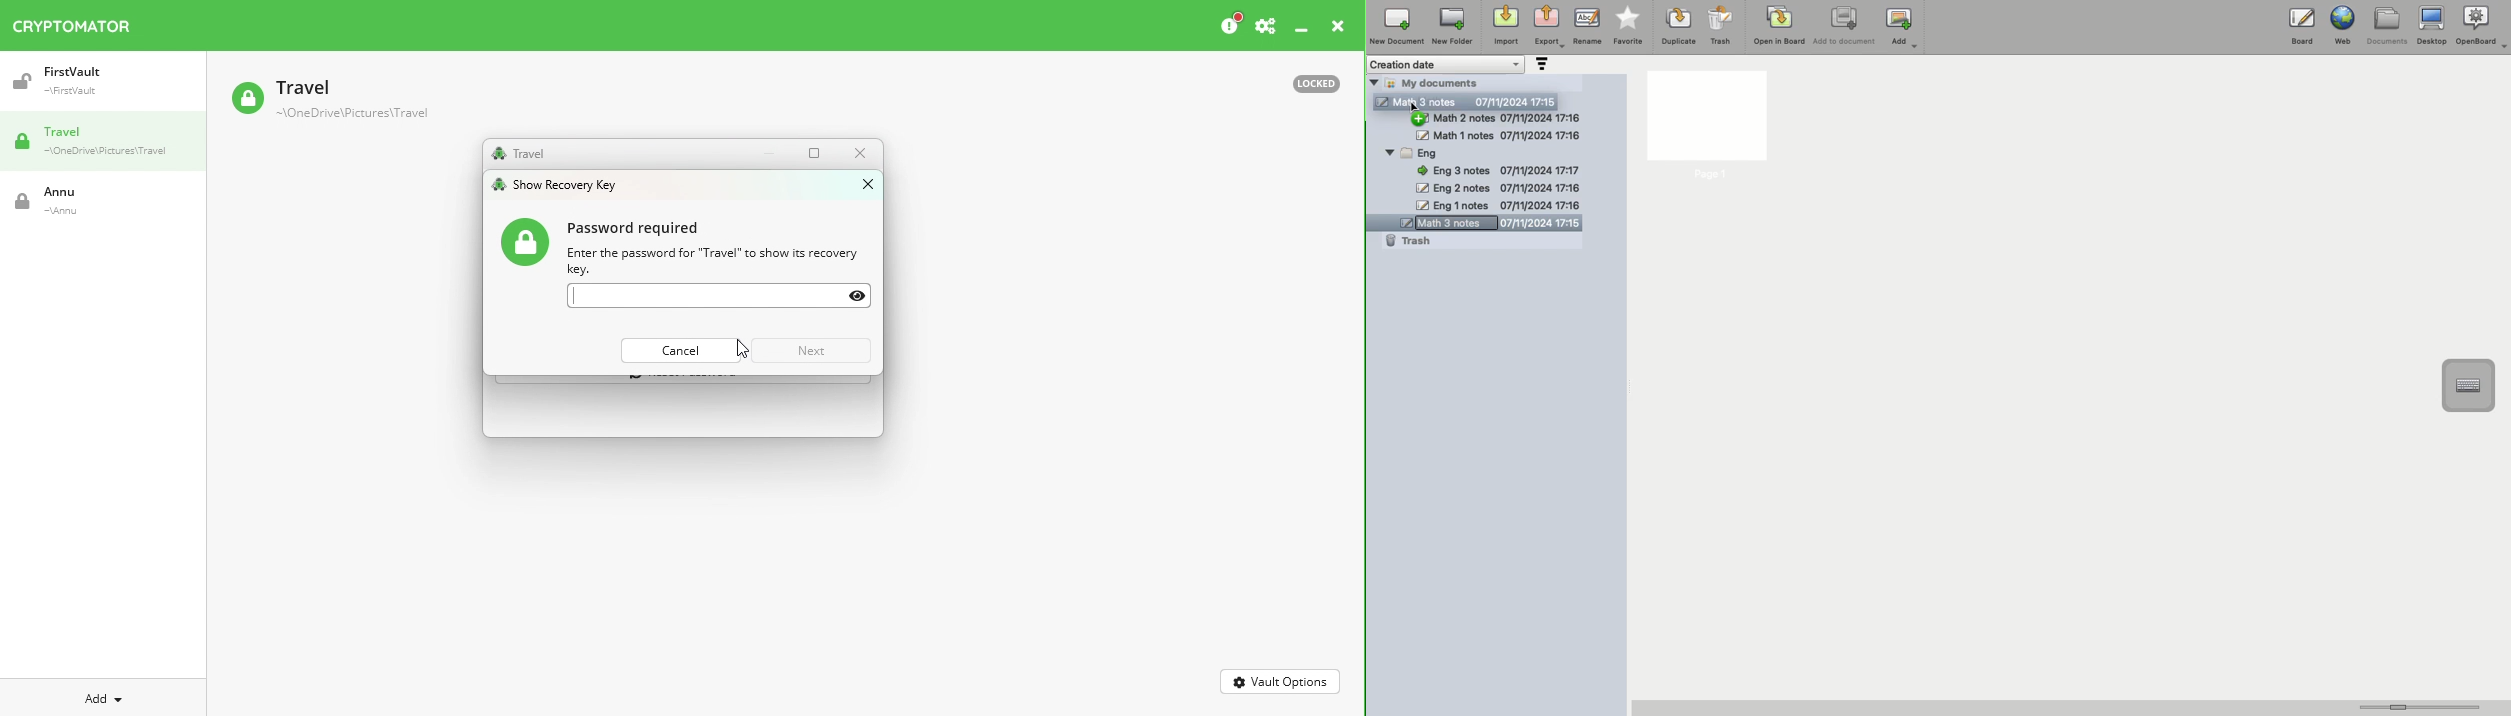  Describe the element at coordinates (1447, 64) in the screenshot. I see `Creation date` at that location.